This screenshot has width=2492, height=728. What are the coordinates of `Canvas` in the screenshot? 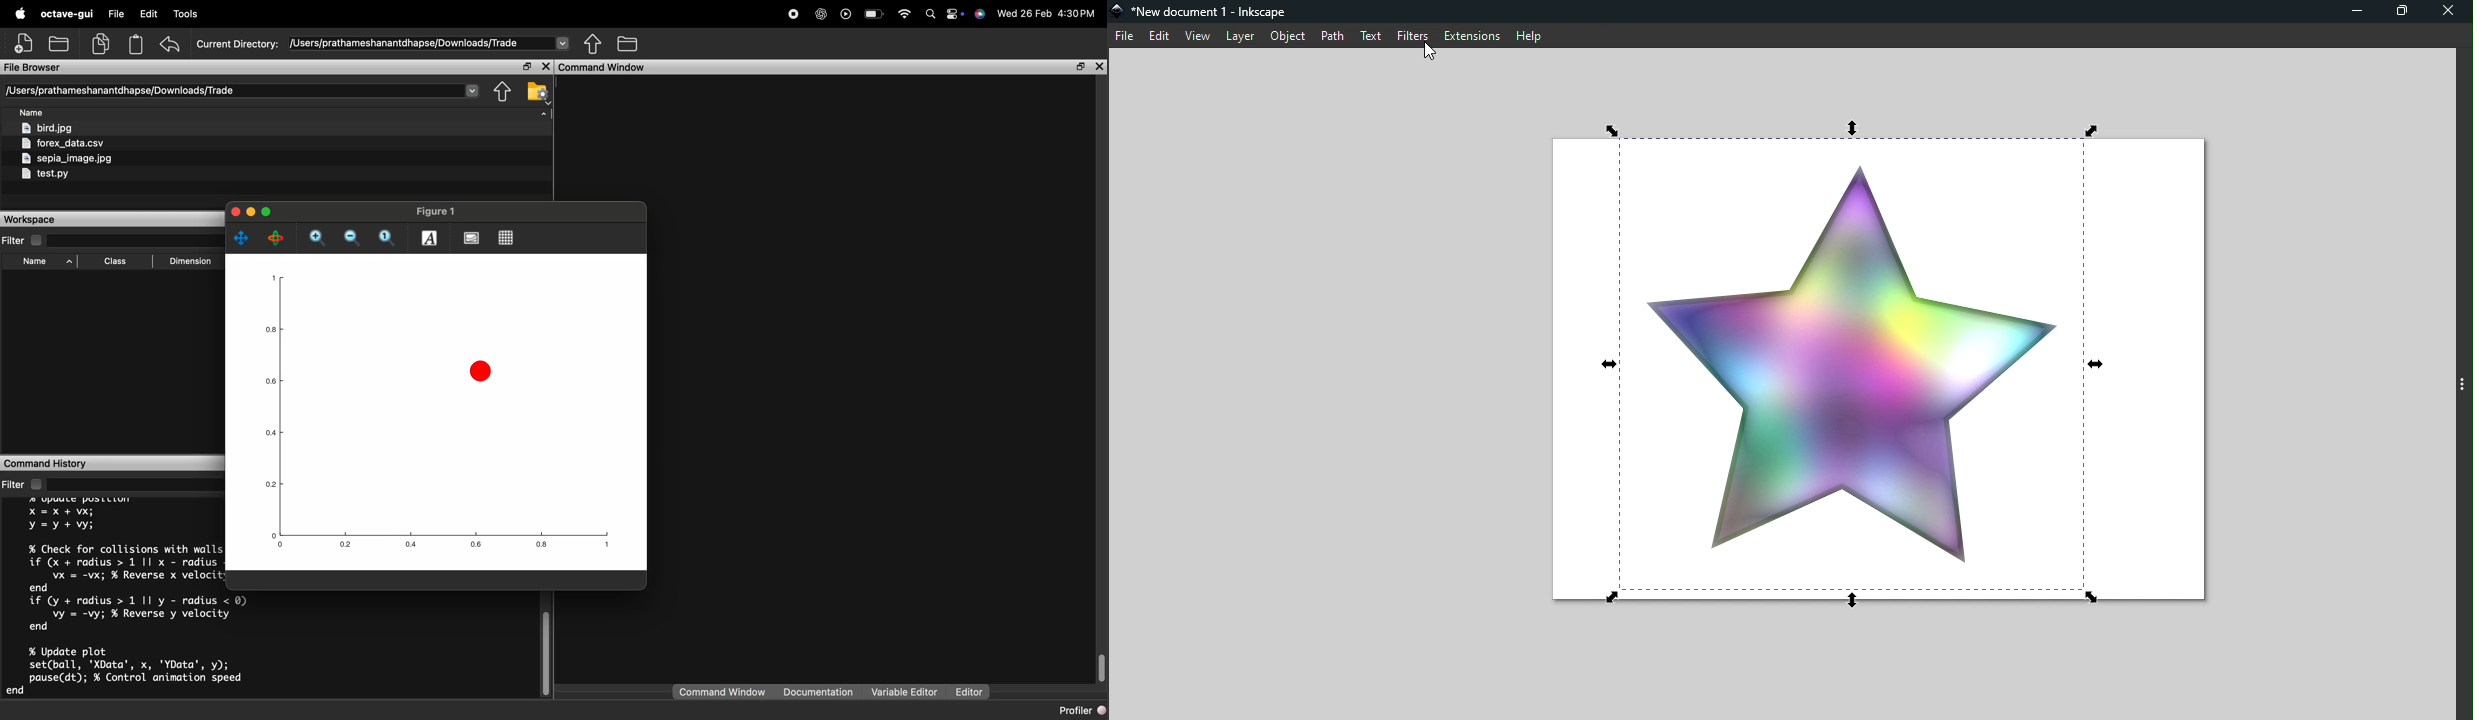 It's located at (1877, 365).